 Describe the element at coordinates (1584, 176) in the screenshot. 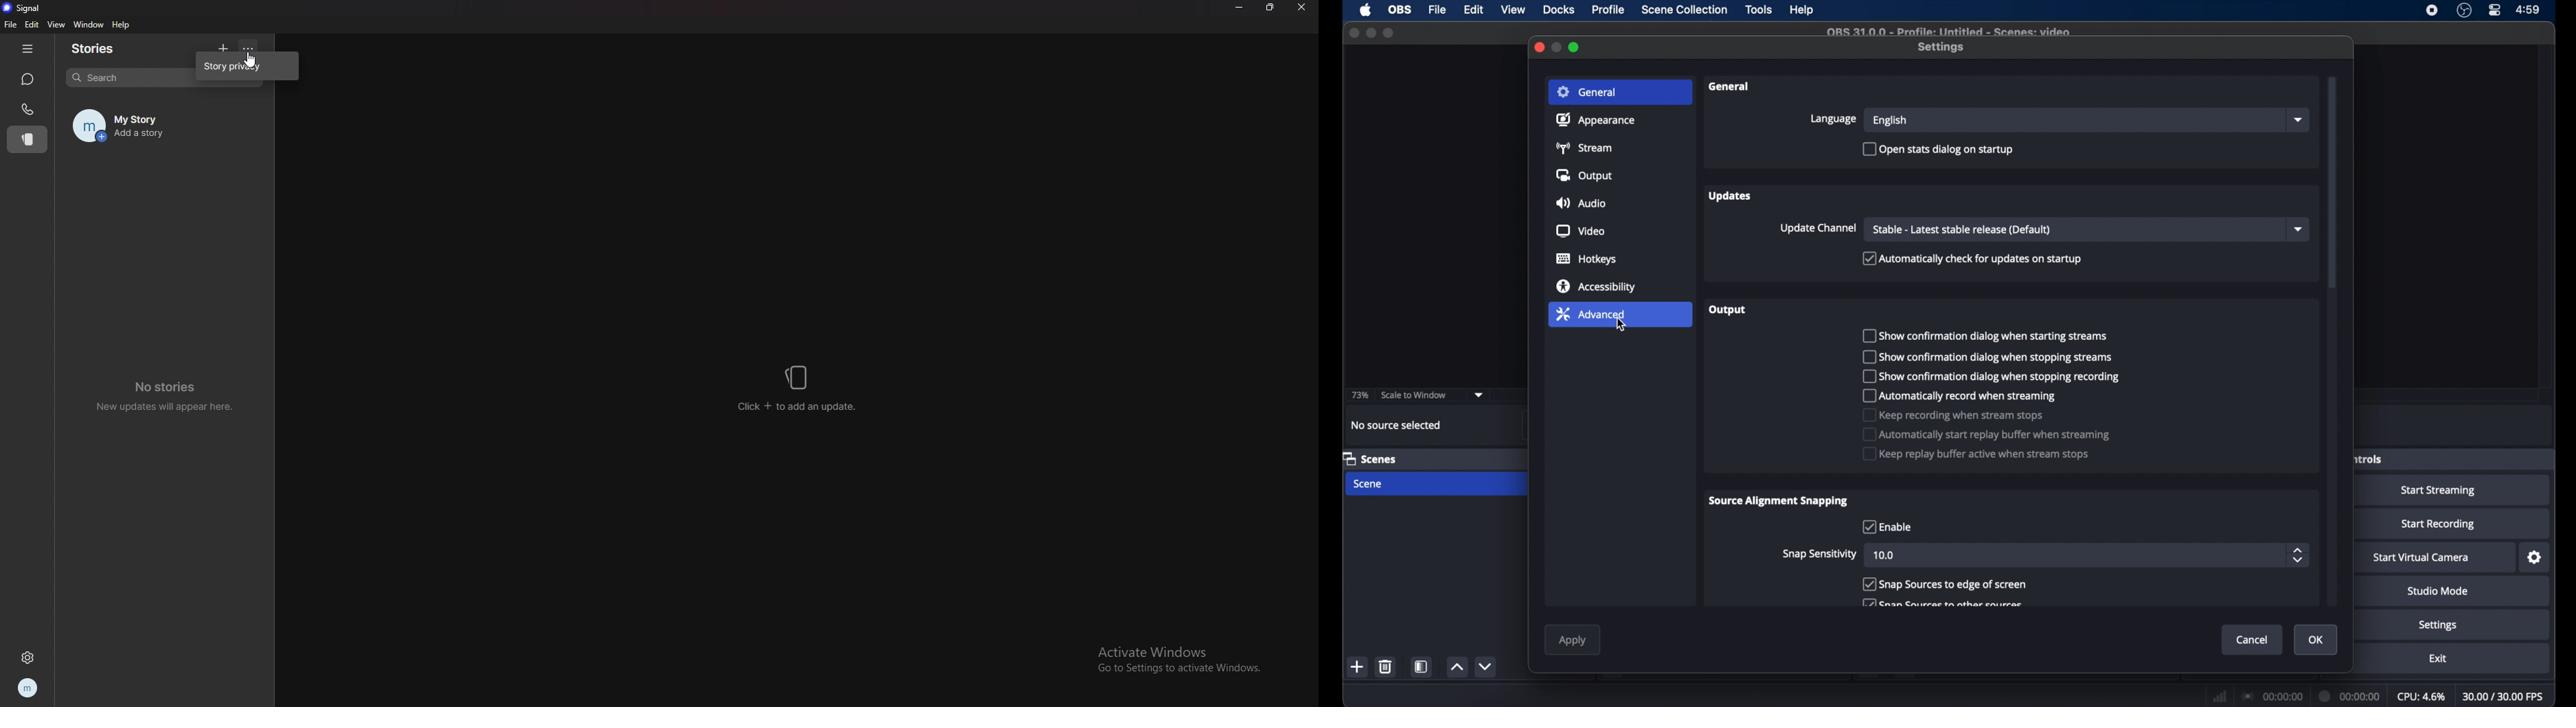

I see `output` at that location.